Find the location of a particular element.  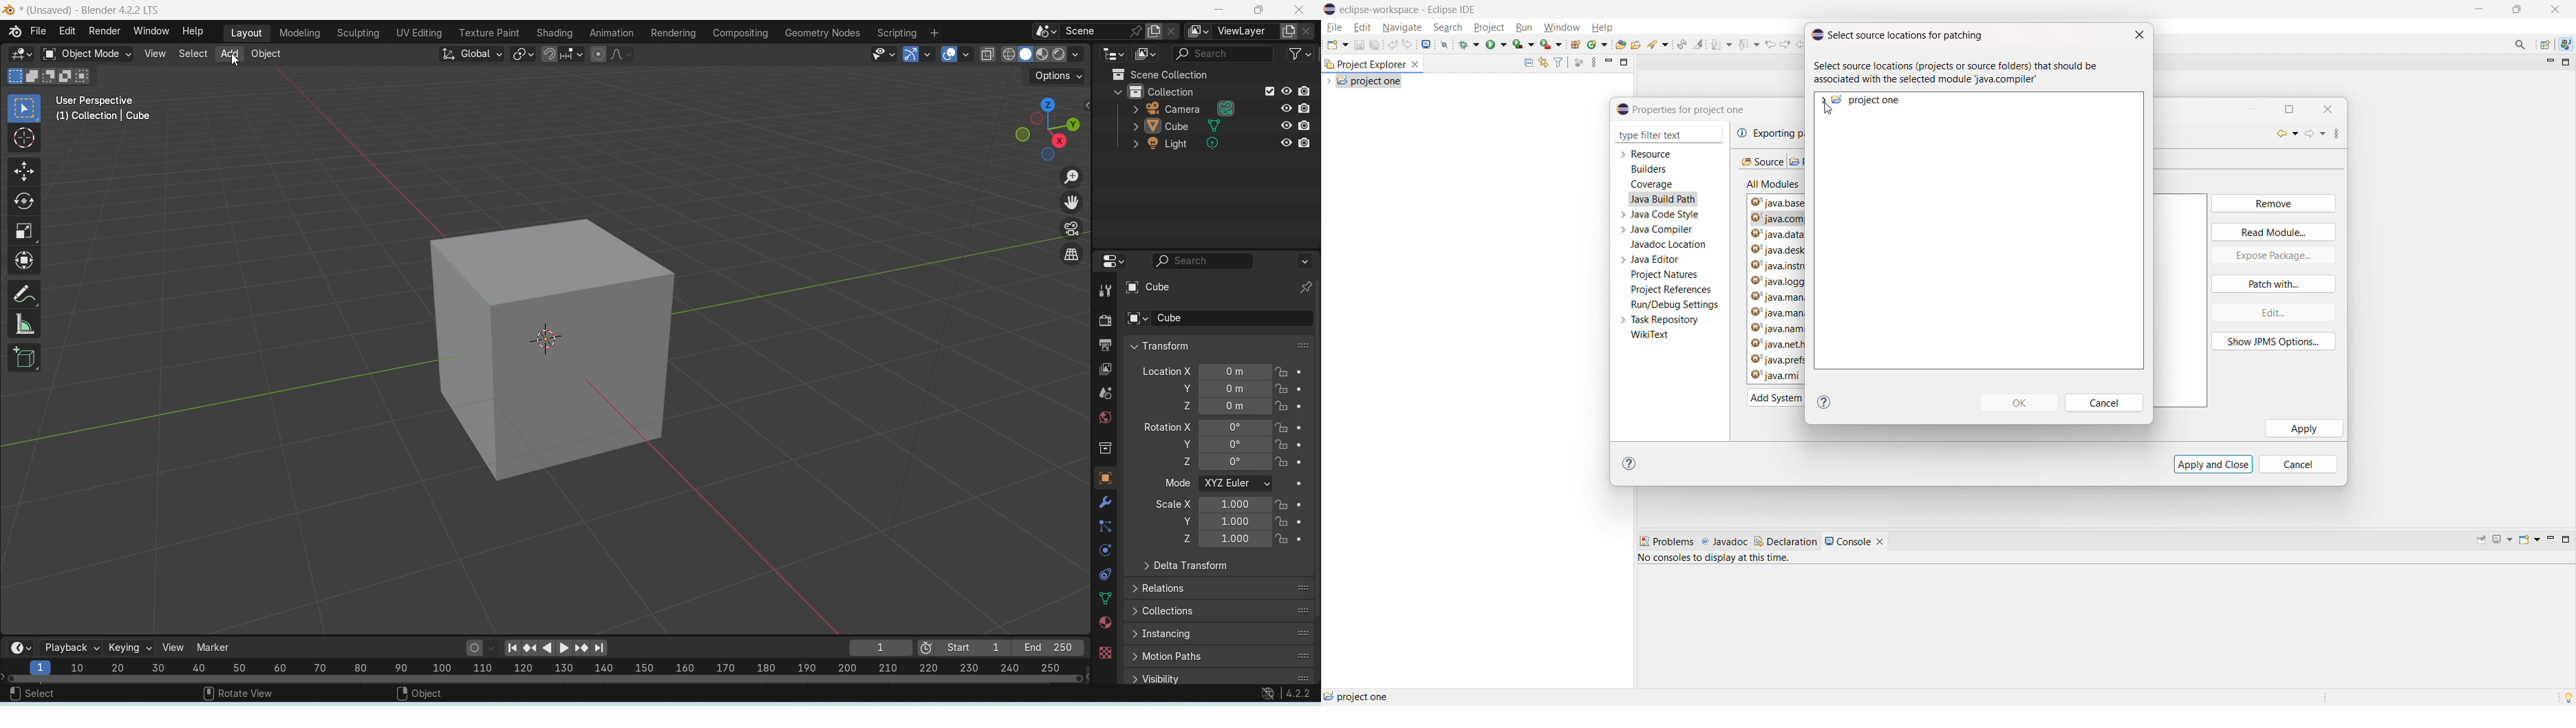

 is located at coordinates (1106, 449).